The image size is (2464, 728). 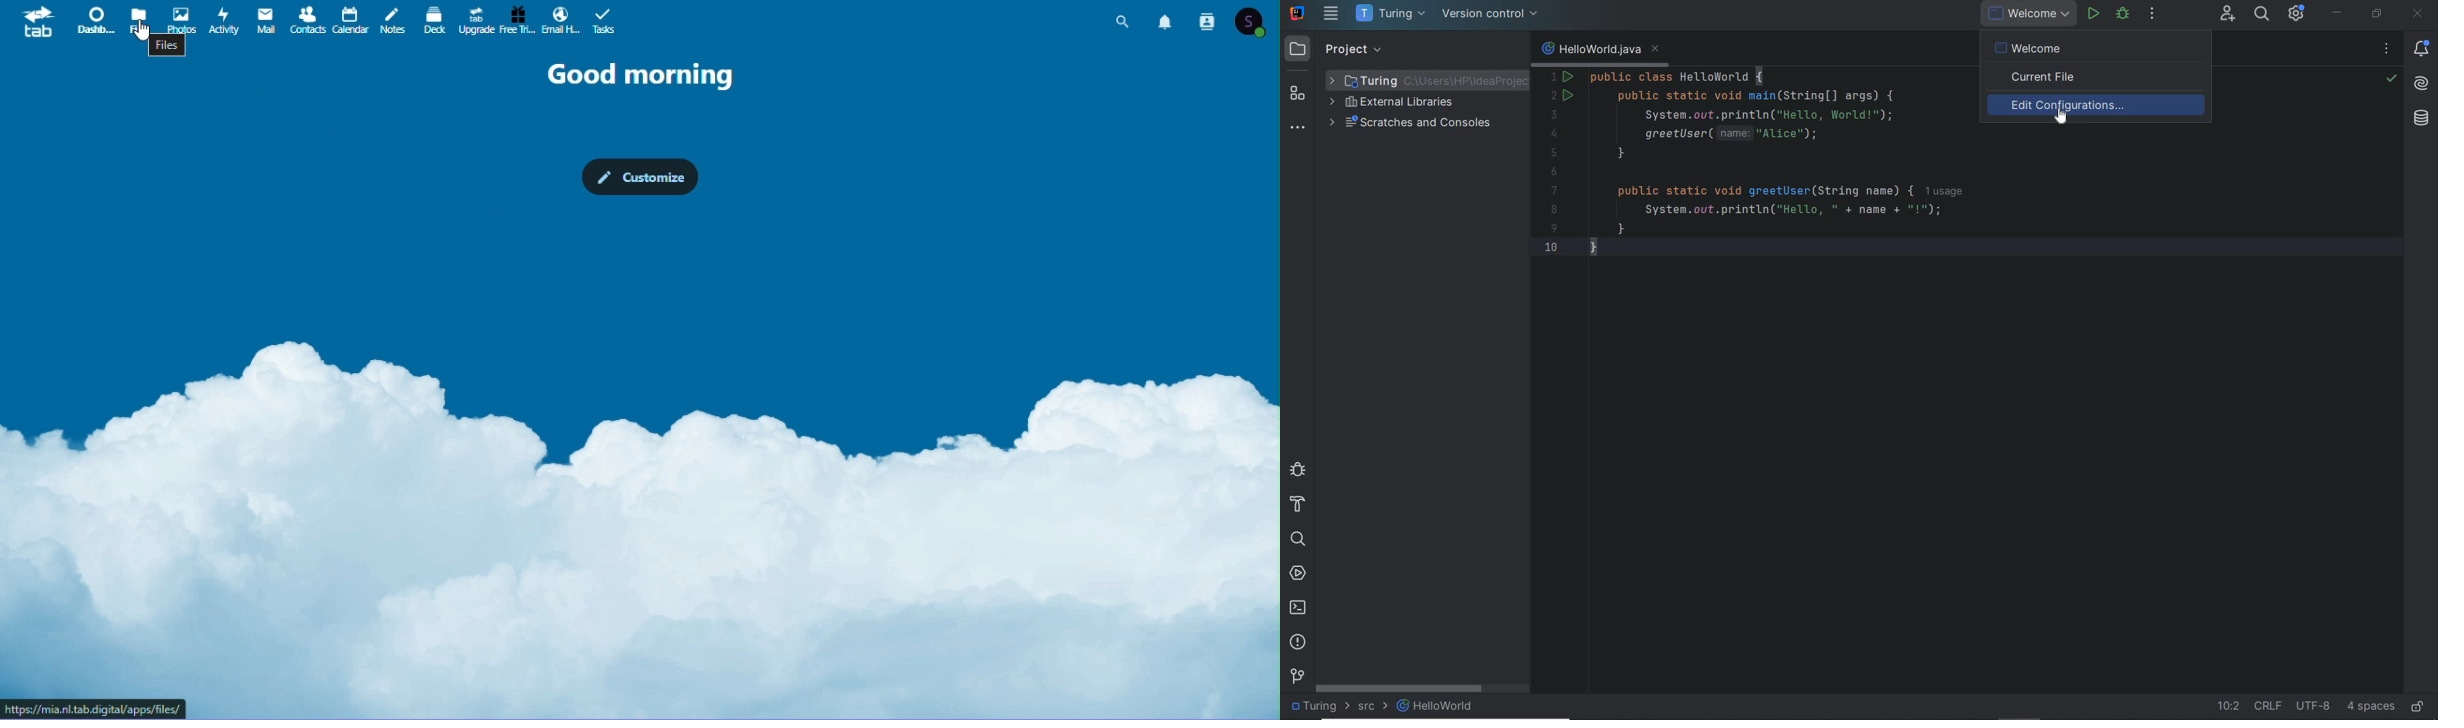 I want to click on good morning, so click(x=635, y=78).